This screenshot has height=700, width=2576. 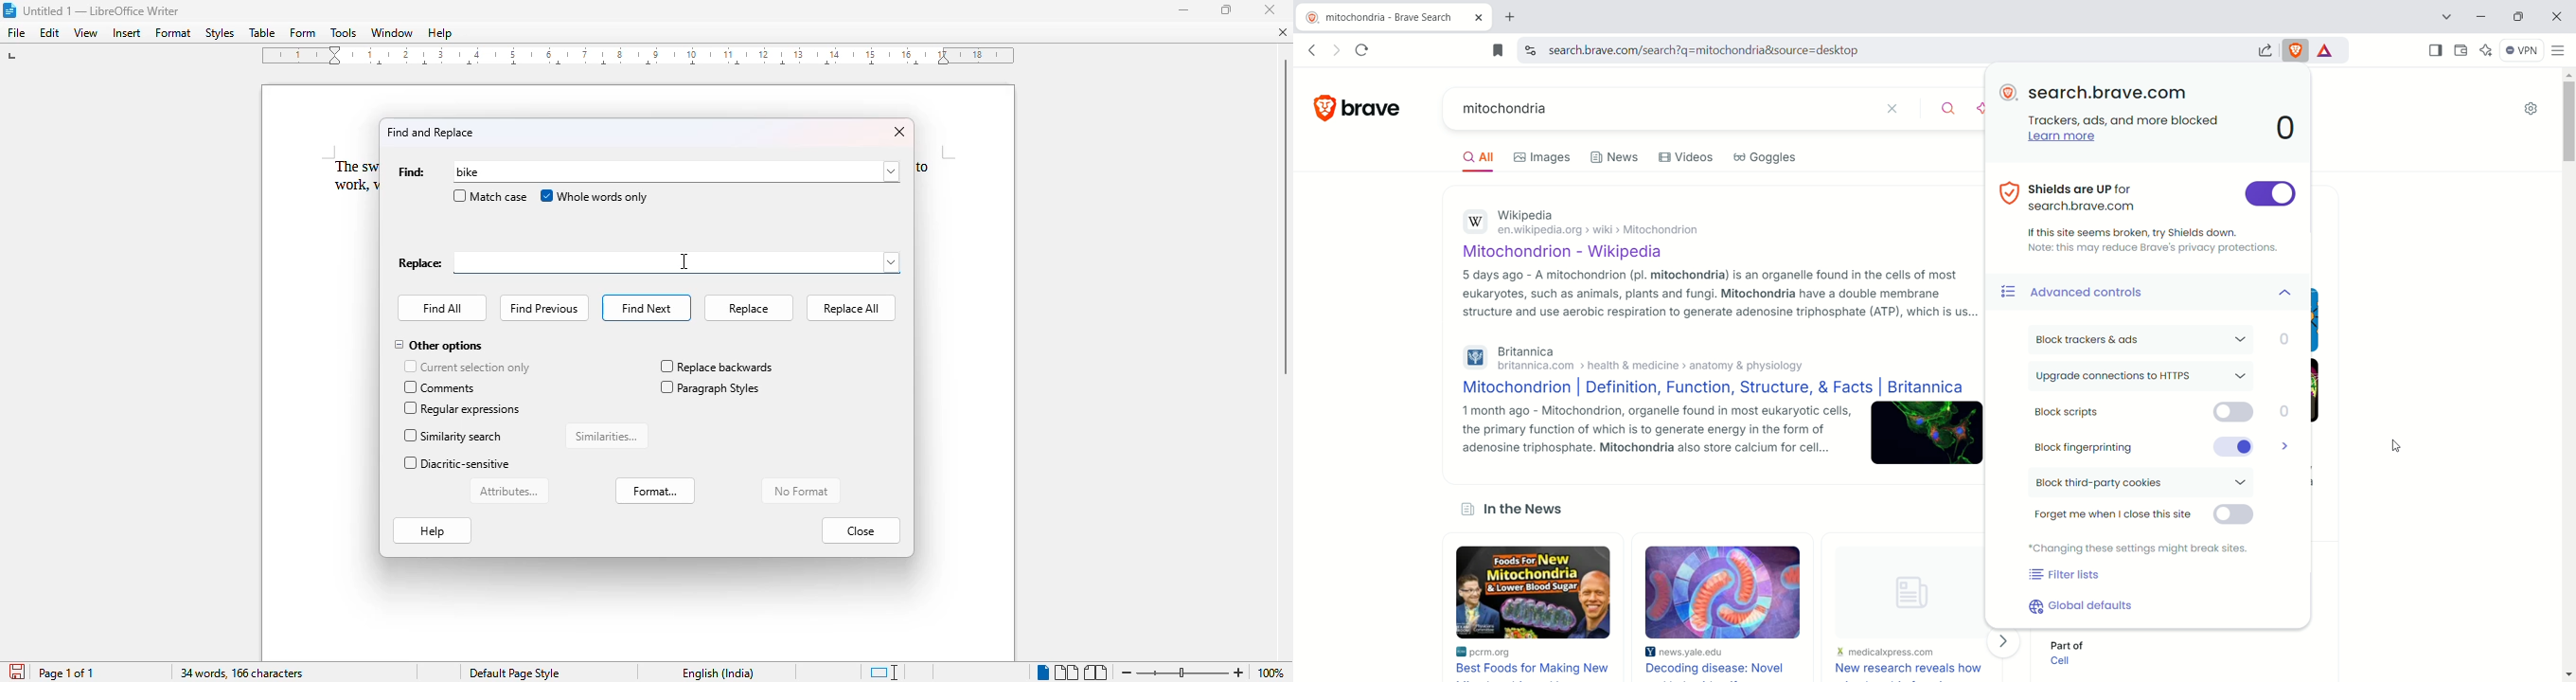 What do you see at coordinates (1508, 18) in the screenshot?
I see `new tab` at bounding box center [1508, 18].